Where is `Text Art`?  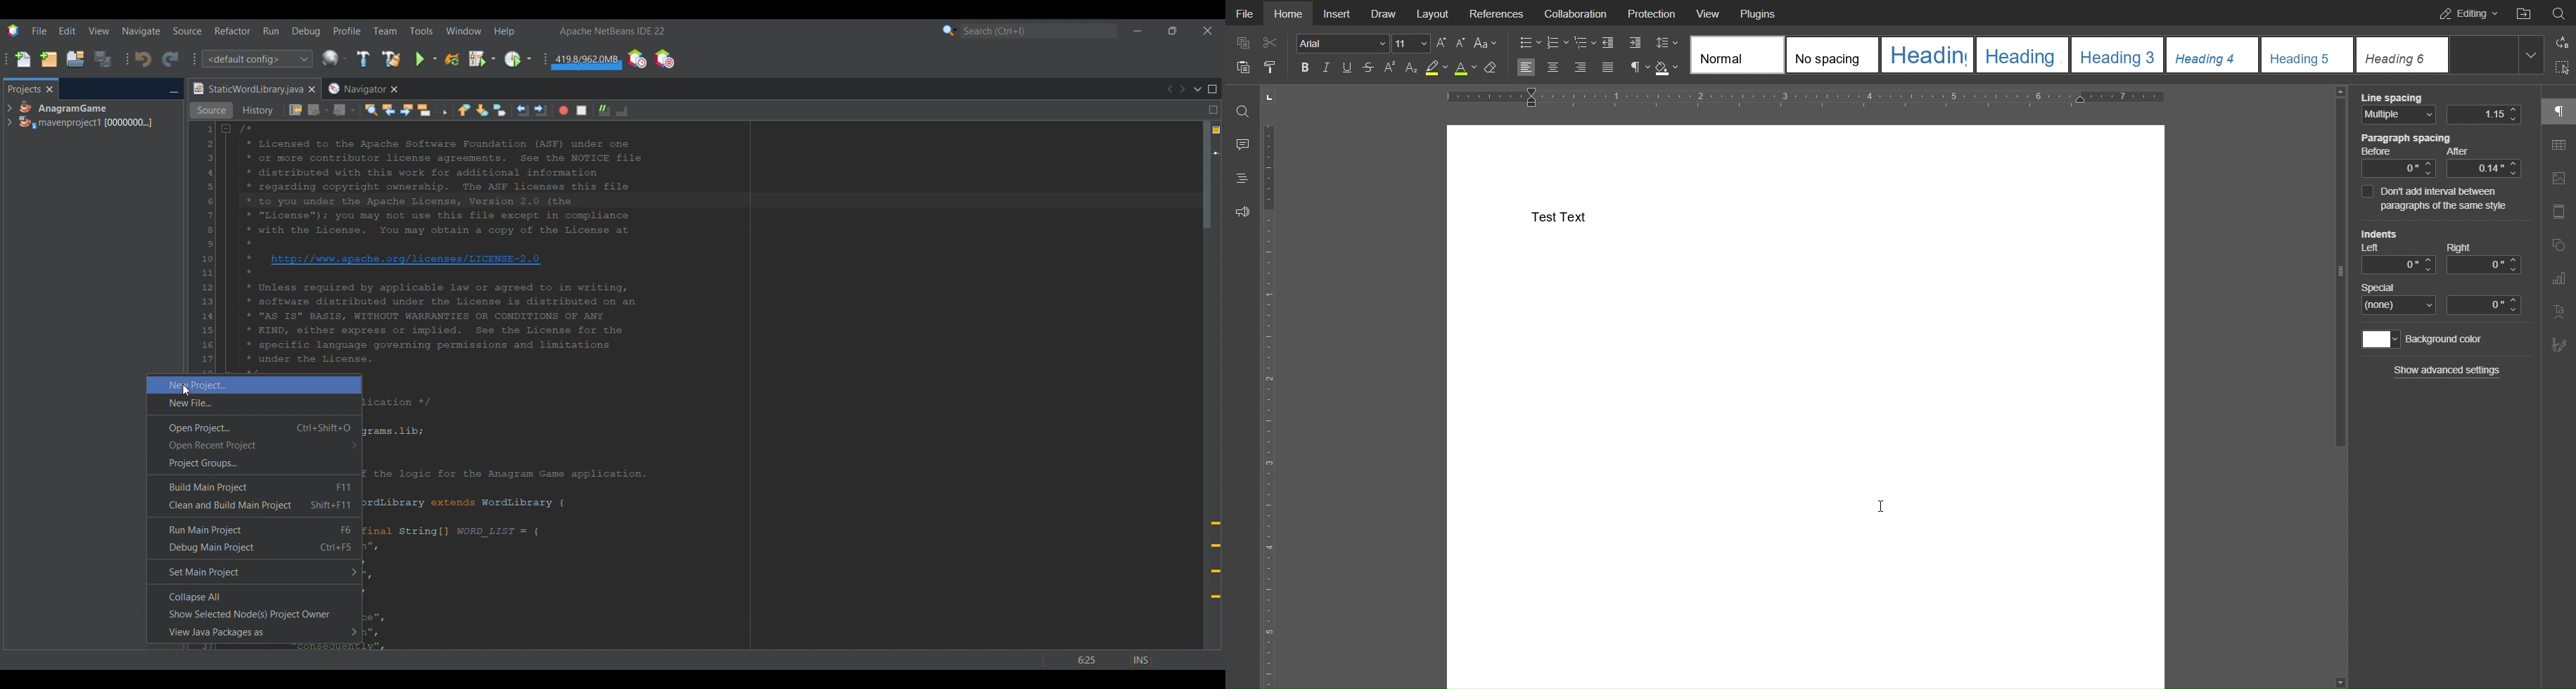
Text Art is located at coordinates (2559, 312).